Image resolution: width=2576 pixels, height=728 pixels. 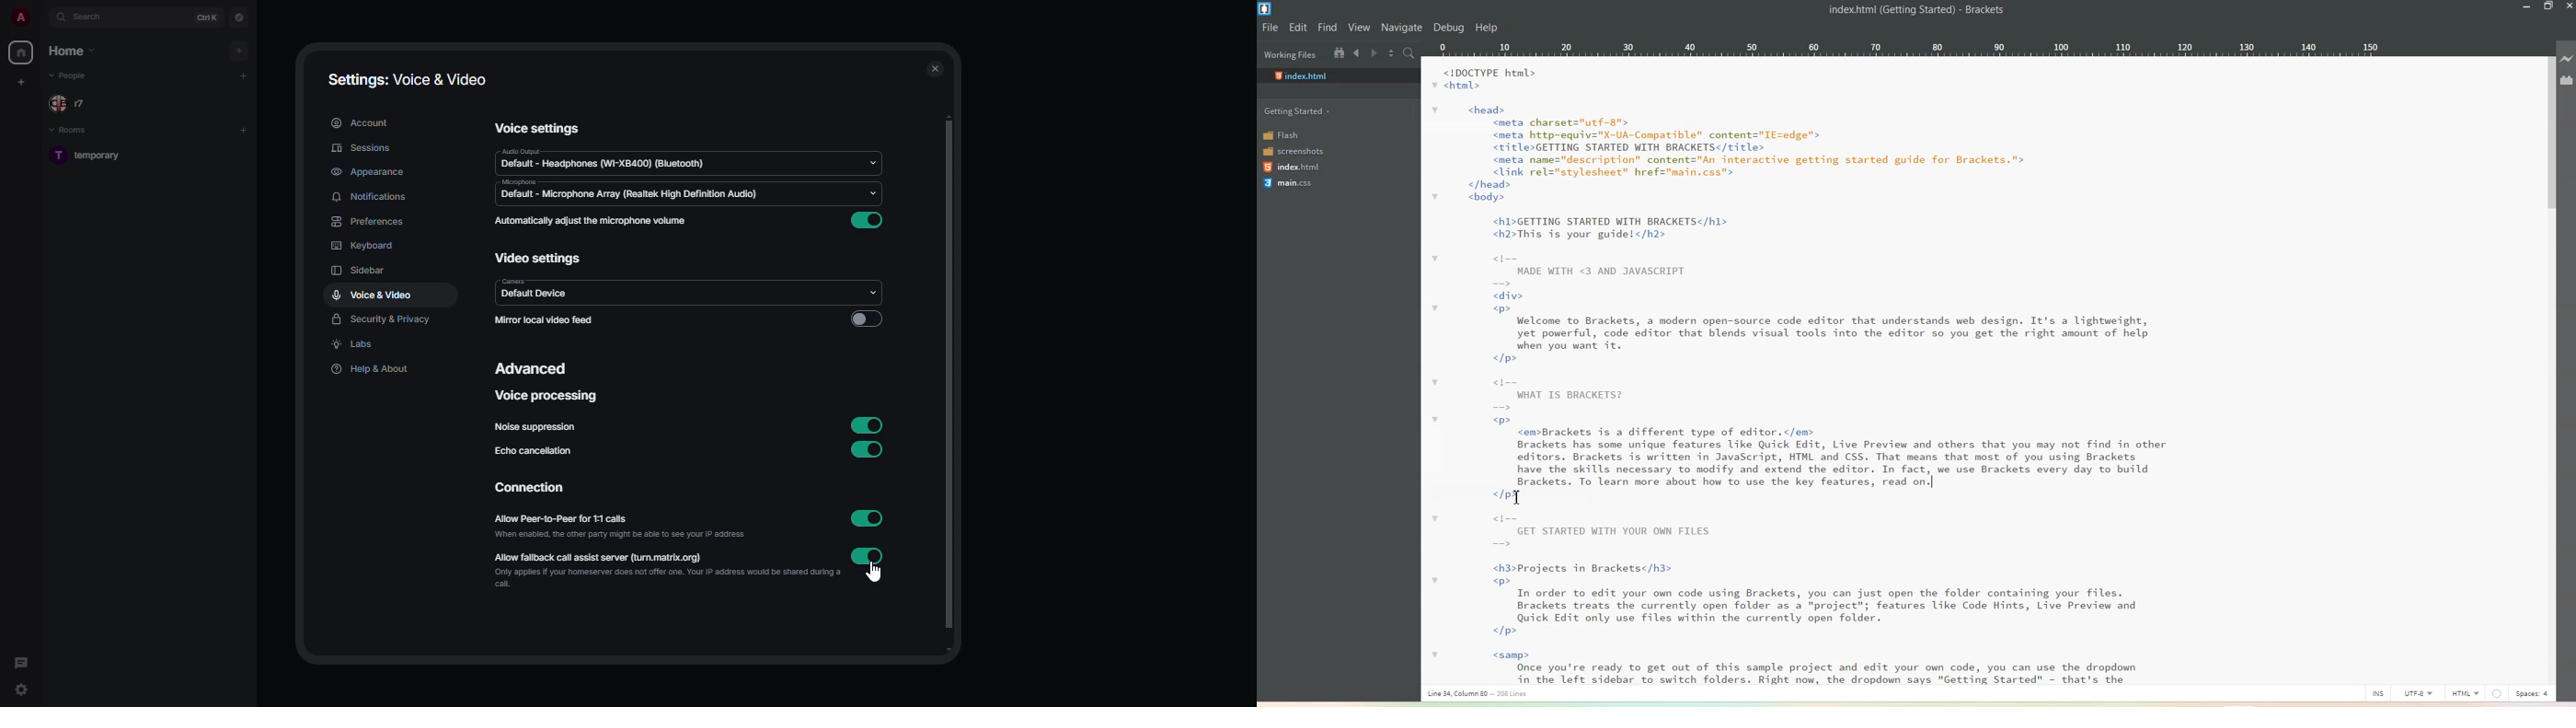 What do you see at coordinates (1448, 28) in the screenshot?
I see `Debug` at bounding box center [1448, 28].